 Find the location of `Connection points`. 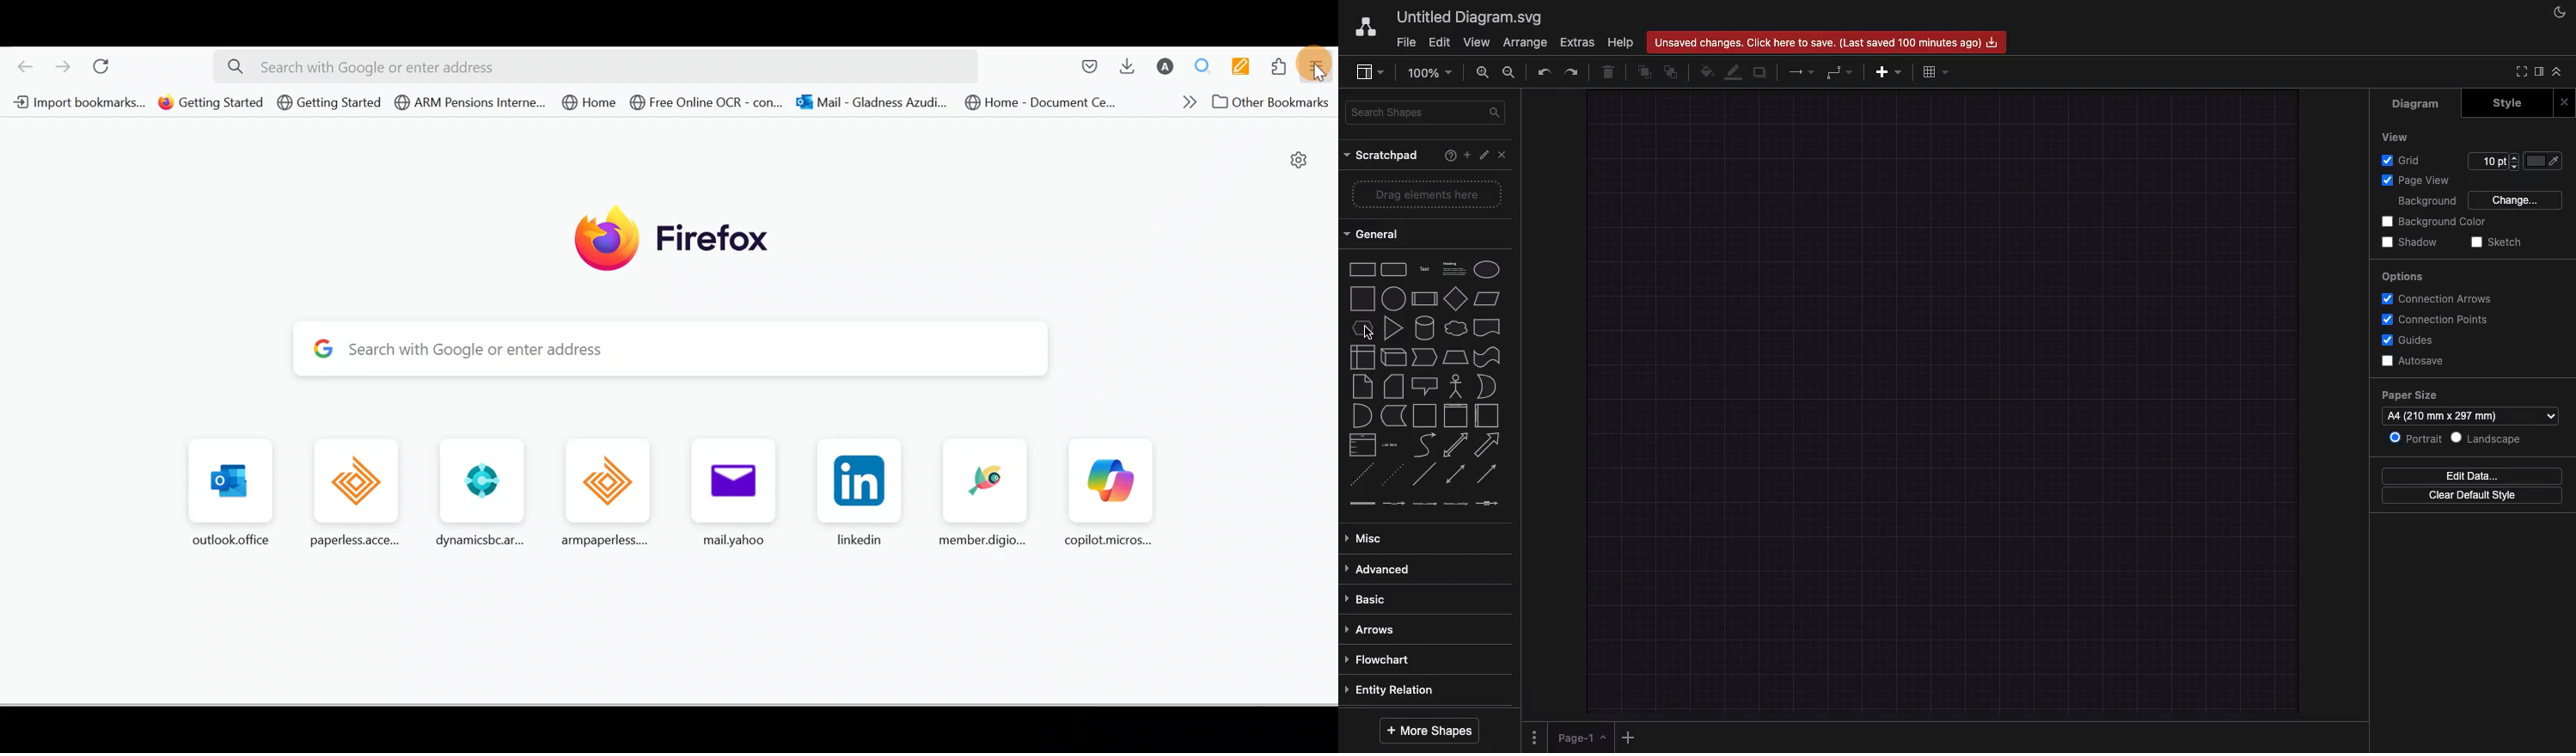

Connection points is located at coordinates (2437, 319).